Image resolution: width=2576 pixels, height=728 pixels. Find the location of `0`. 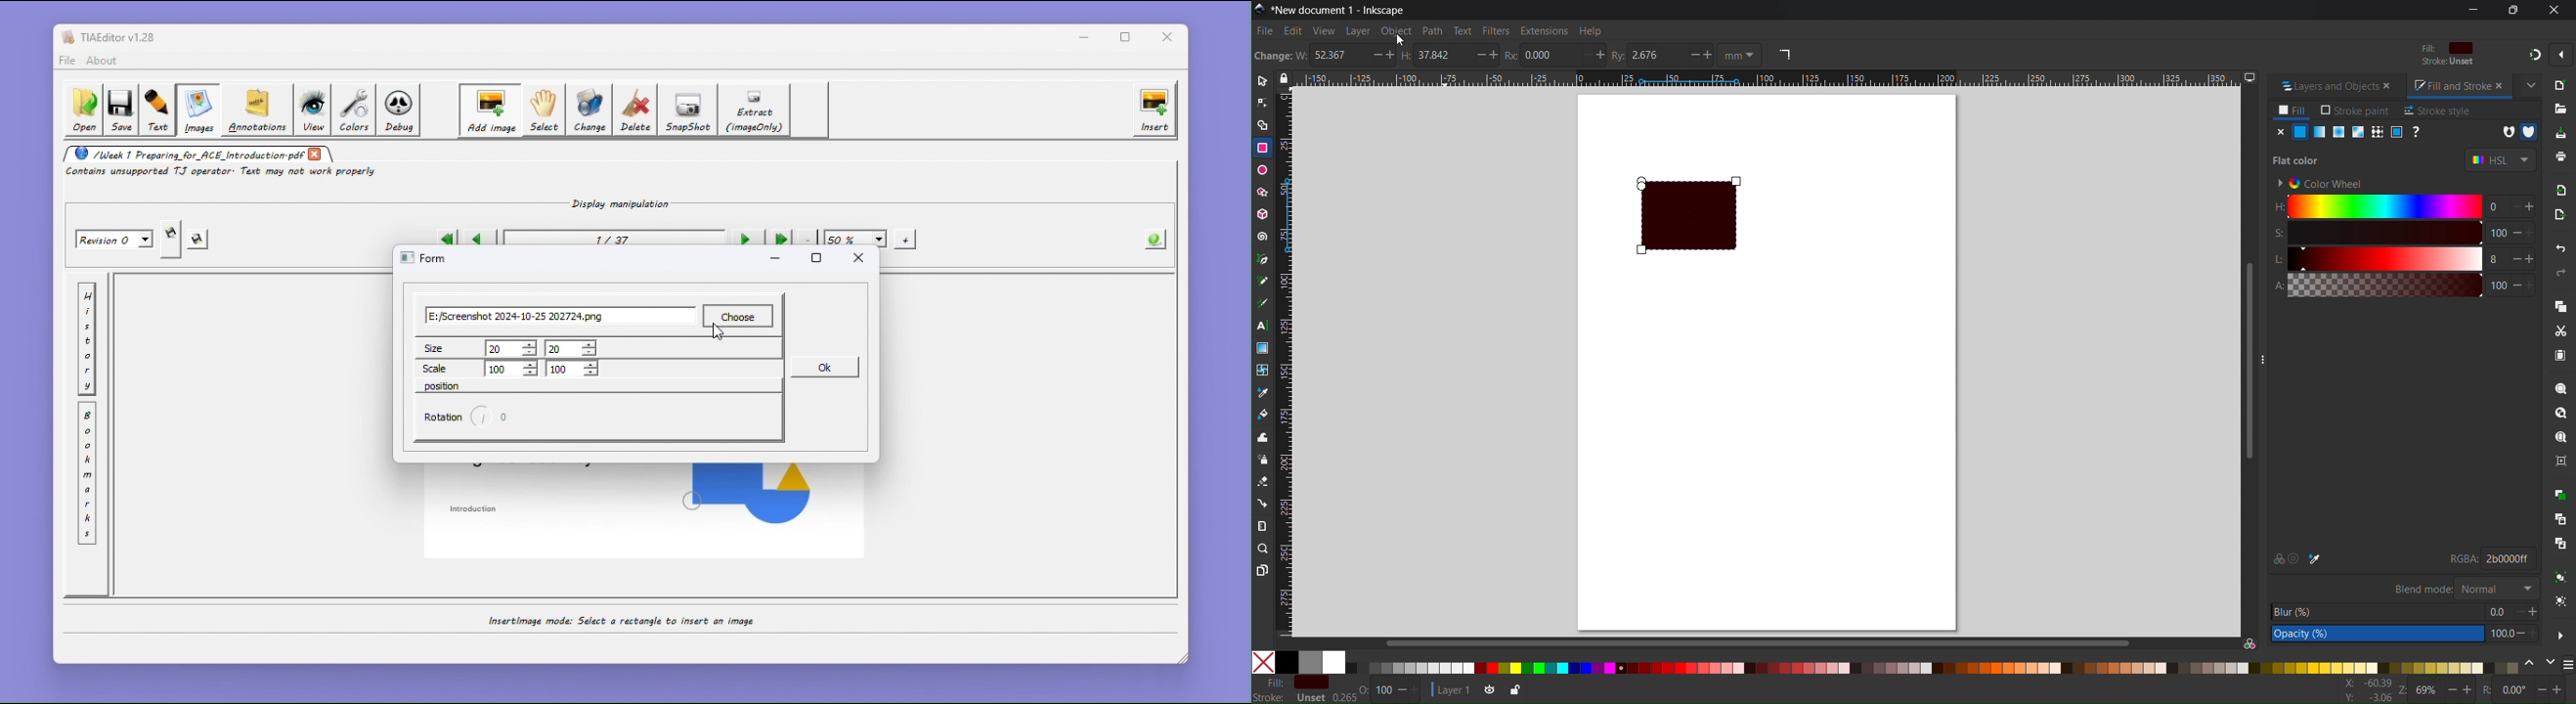

0 is located at coordinates (2492, 206).